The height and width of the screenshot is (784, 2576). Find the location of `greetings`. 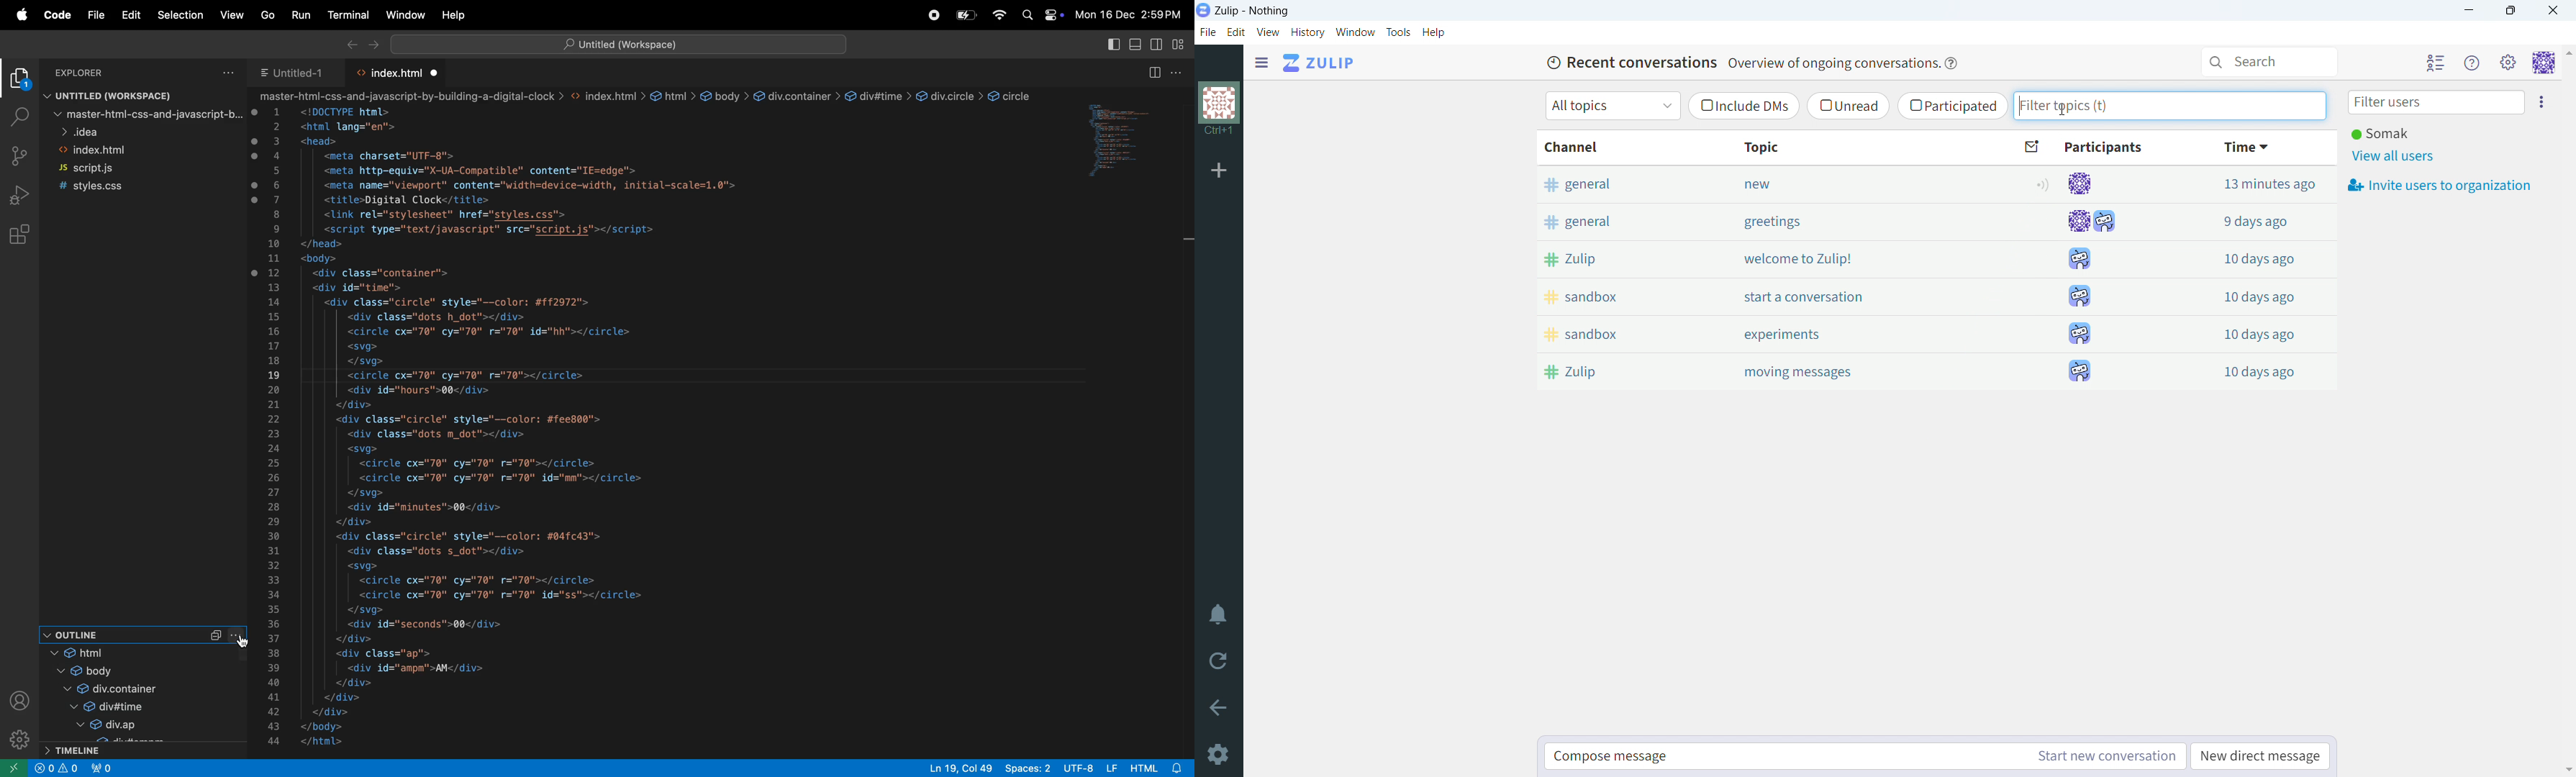

greetings is located at coordinates (1853, 222).